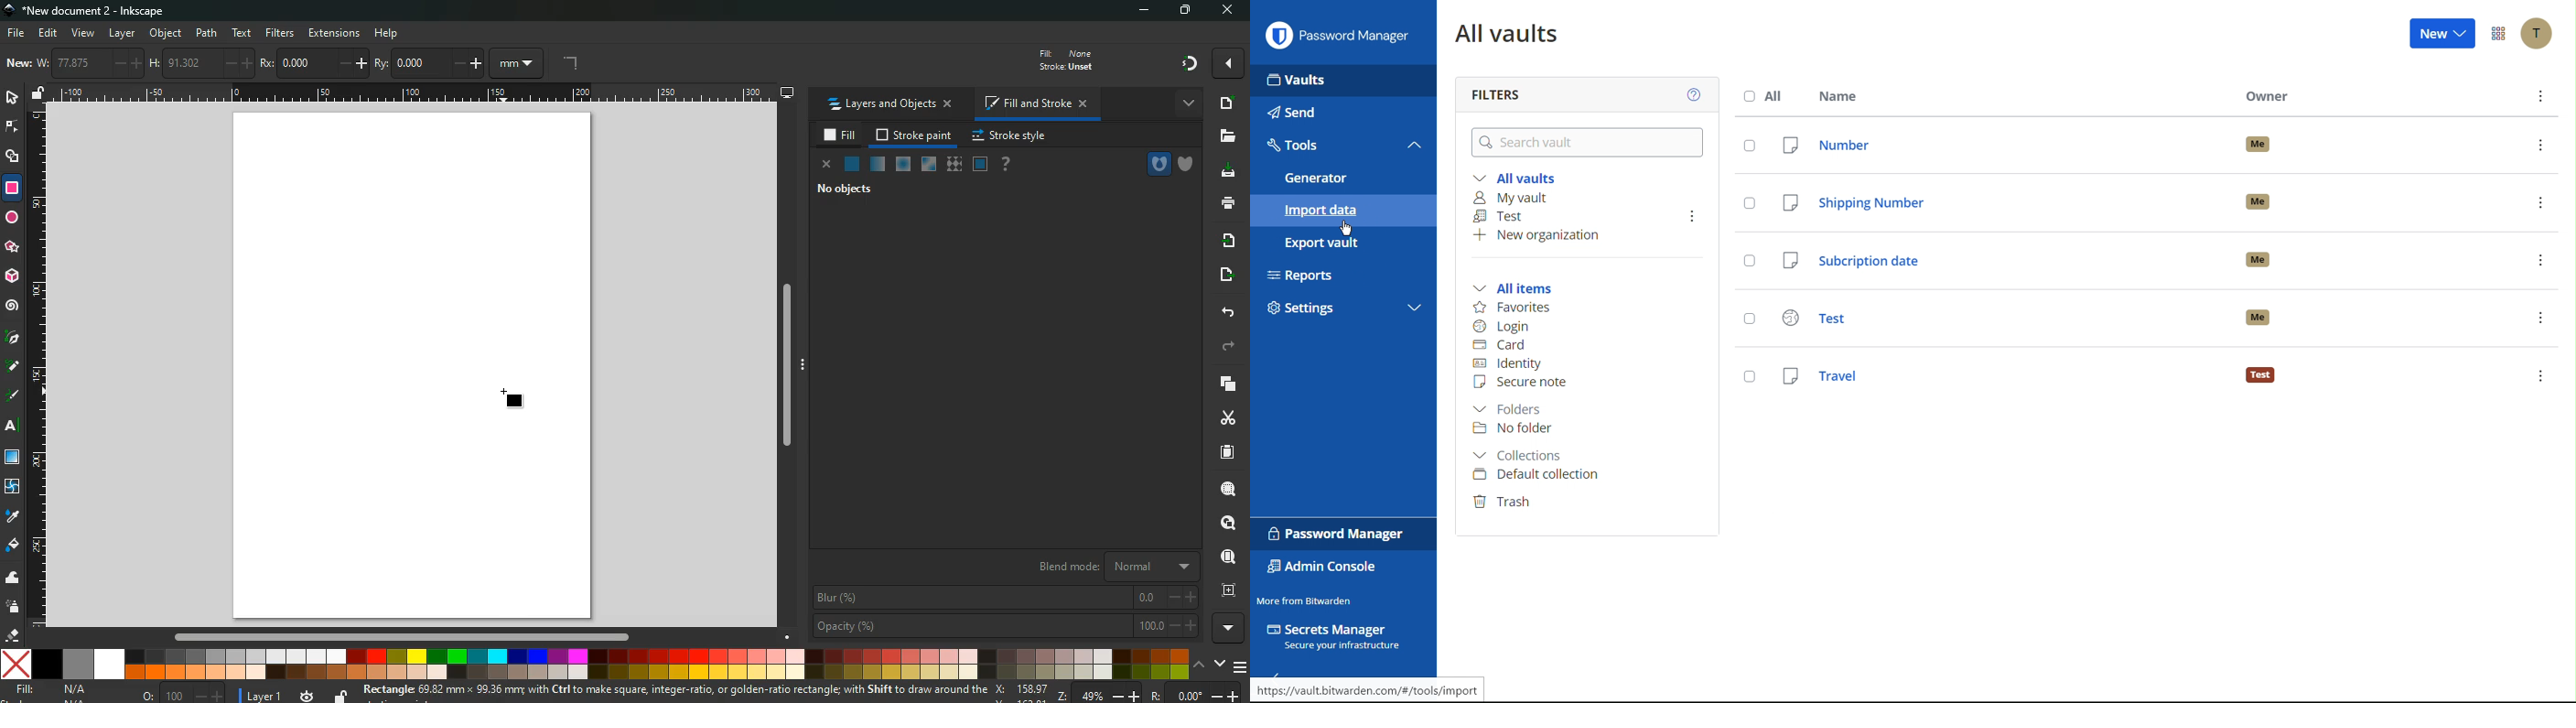 The image size is (2576, 728). Describe the element at coordinates (1223, 103) in the screenshot. I see `new` at that location.